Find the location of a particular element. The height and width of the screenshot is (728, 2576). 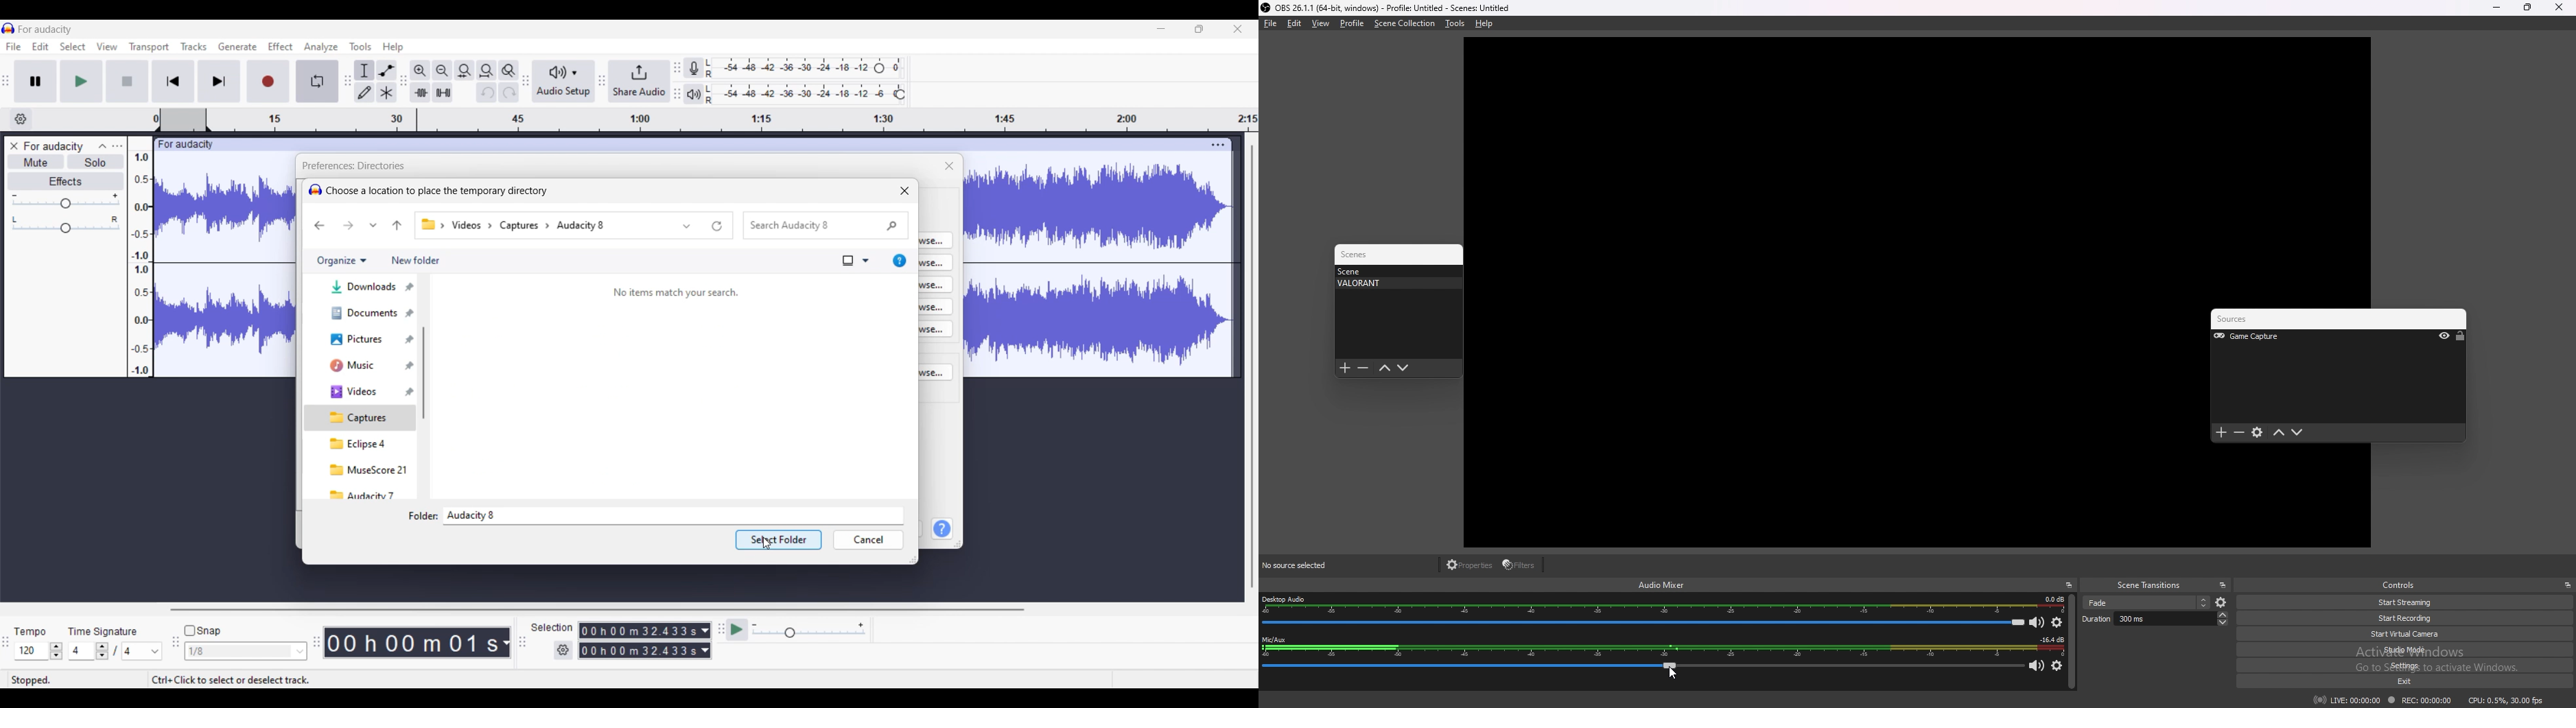

selected folder is located at coordinates (779, 540).